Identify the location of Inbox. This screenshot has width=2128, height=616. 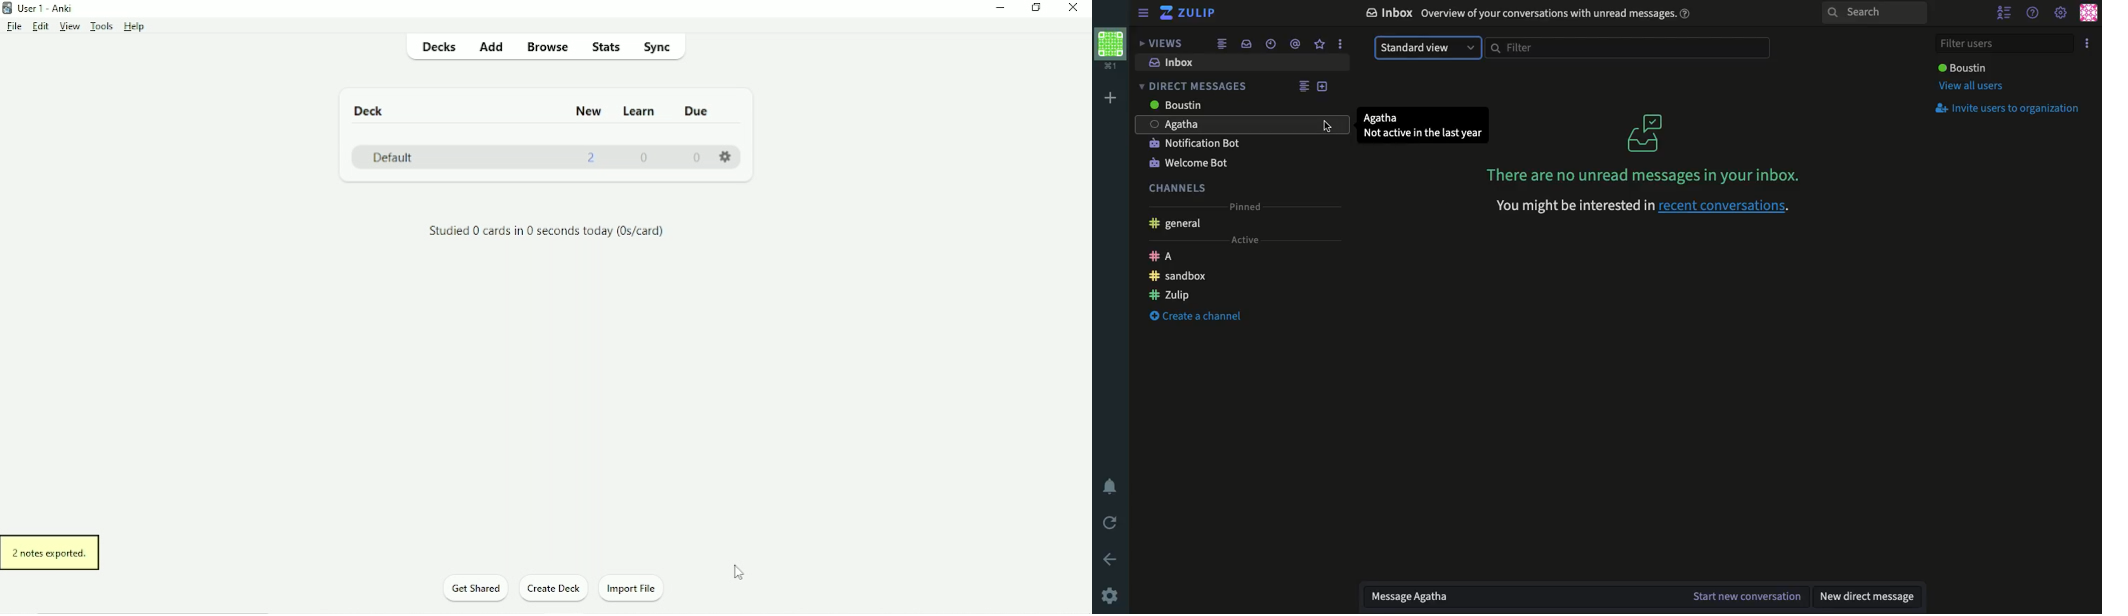
(1238, 62).